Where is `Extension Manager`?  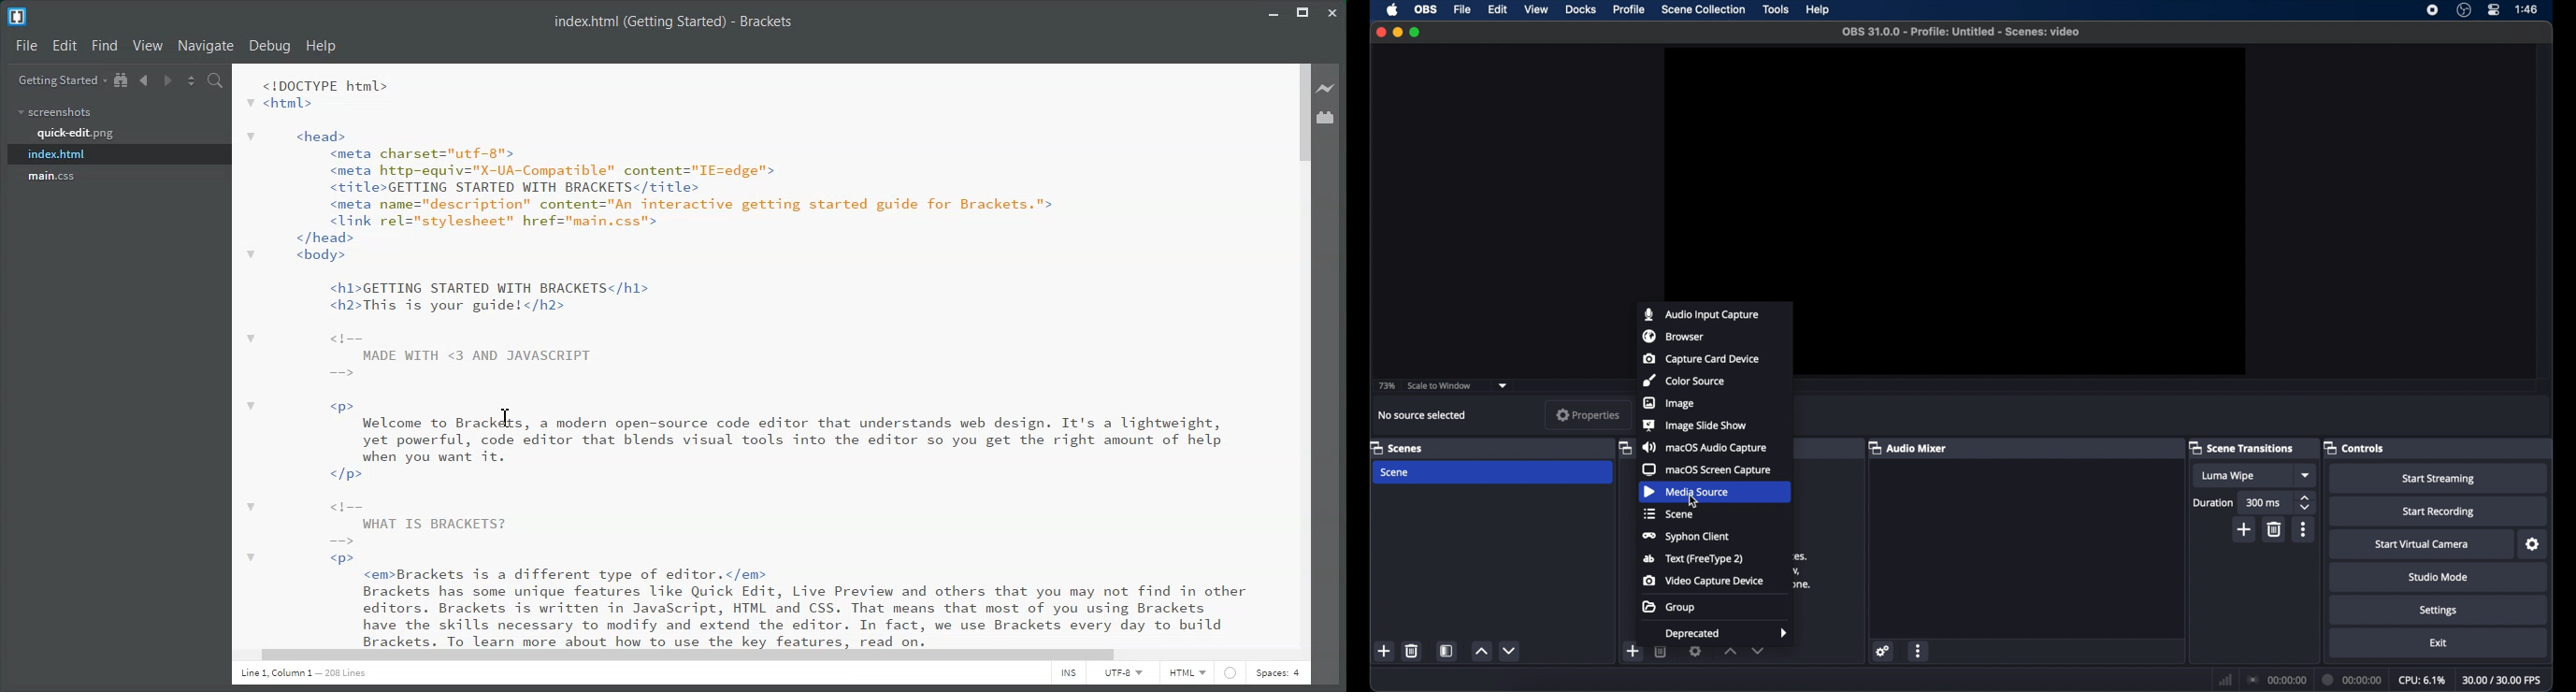
Extension Manager is located at coordinates (1331, 116).